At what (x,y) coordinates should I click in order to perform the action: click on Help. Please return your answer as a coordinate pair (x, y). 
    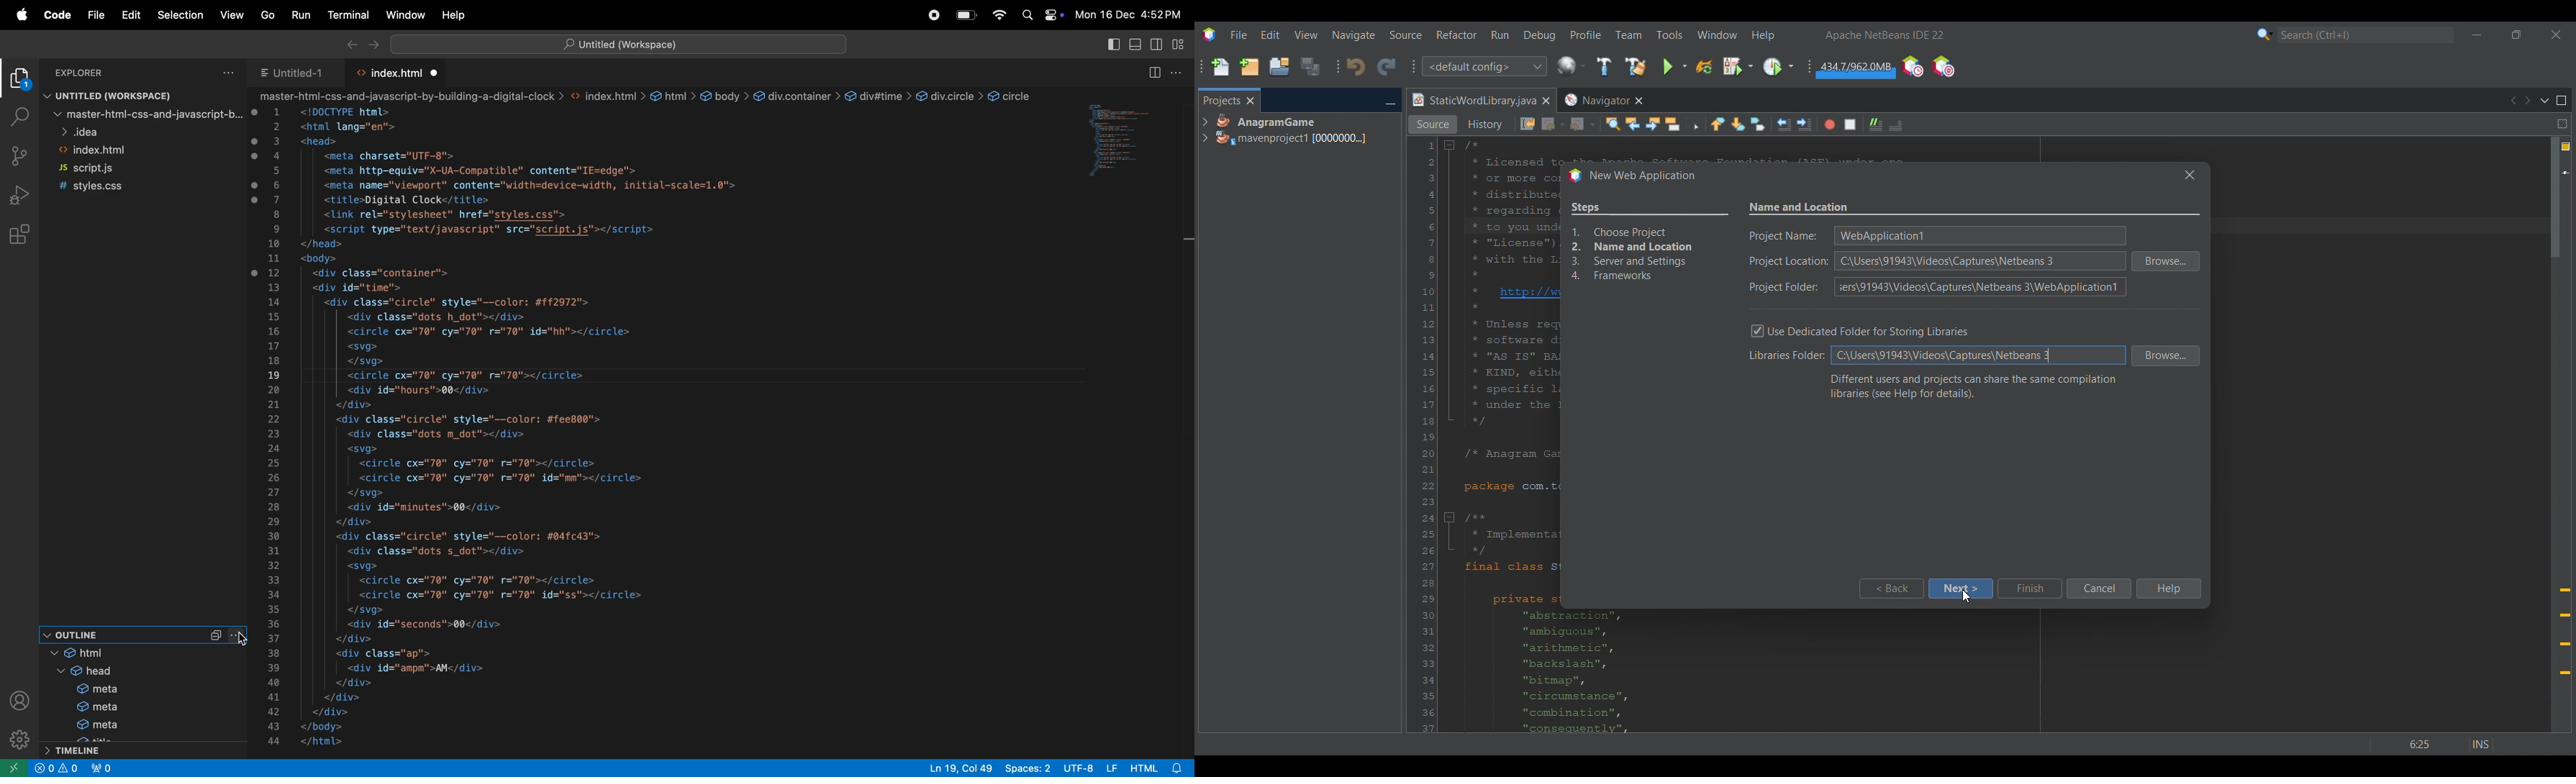
    Looking at the image, I should click on (2167, 589).